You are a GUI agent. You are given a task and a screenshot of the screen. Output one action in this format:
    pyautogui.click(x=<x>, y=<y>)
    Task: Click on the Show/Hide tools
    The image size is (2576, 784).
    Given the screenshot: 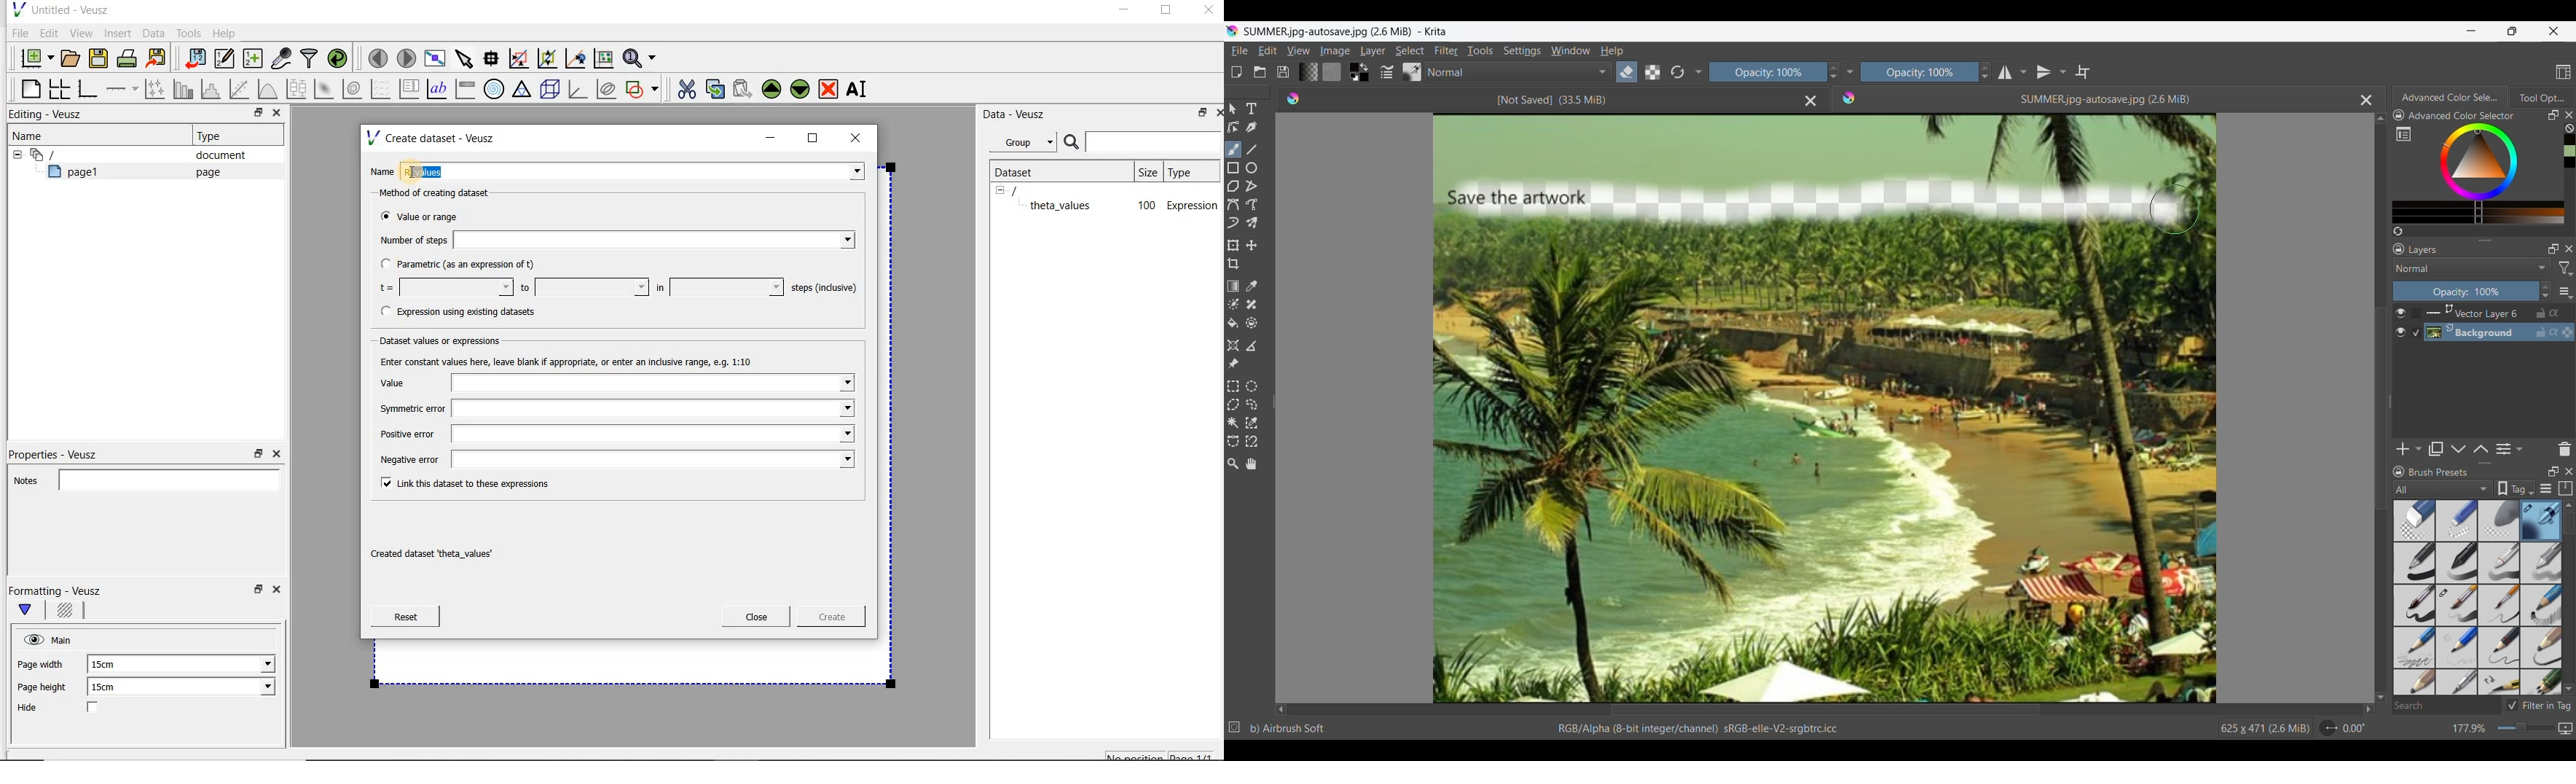 What is the action you would take?
    pyautogui.click(x=1699, y=73)
    